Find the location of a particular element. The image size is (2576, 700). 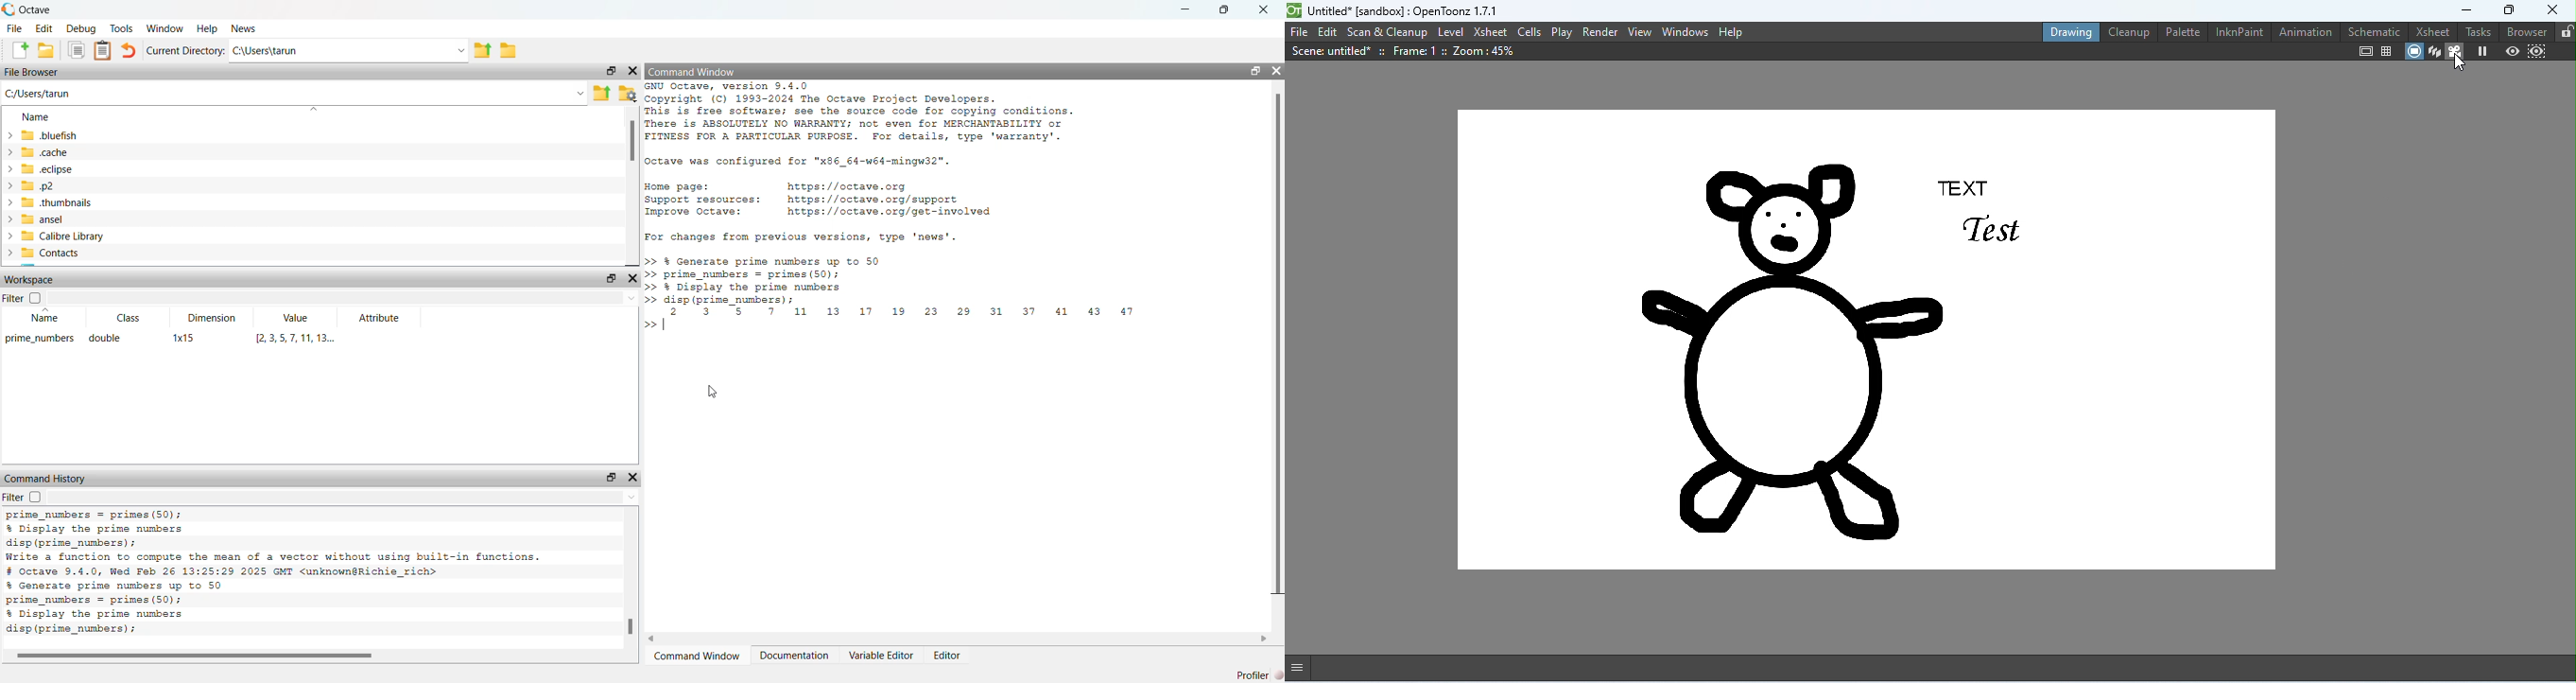

Variable Editor is located at coordinates (883, 655).